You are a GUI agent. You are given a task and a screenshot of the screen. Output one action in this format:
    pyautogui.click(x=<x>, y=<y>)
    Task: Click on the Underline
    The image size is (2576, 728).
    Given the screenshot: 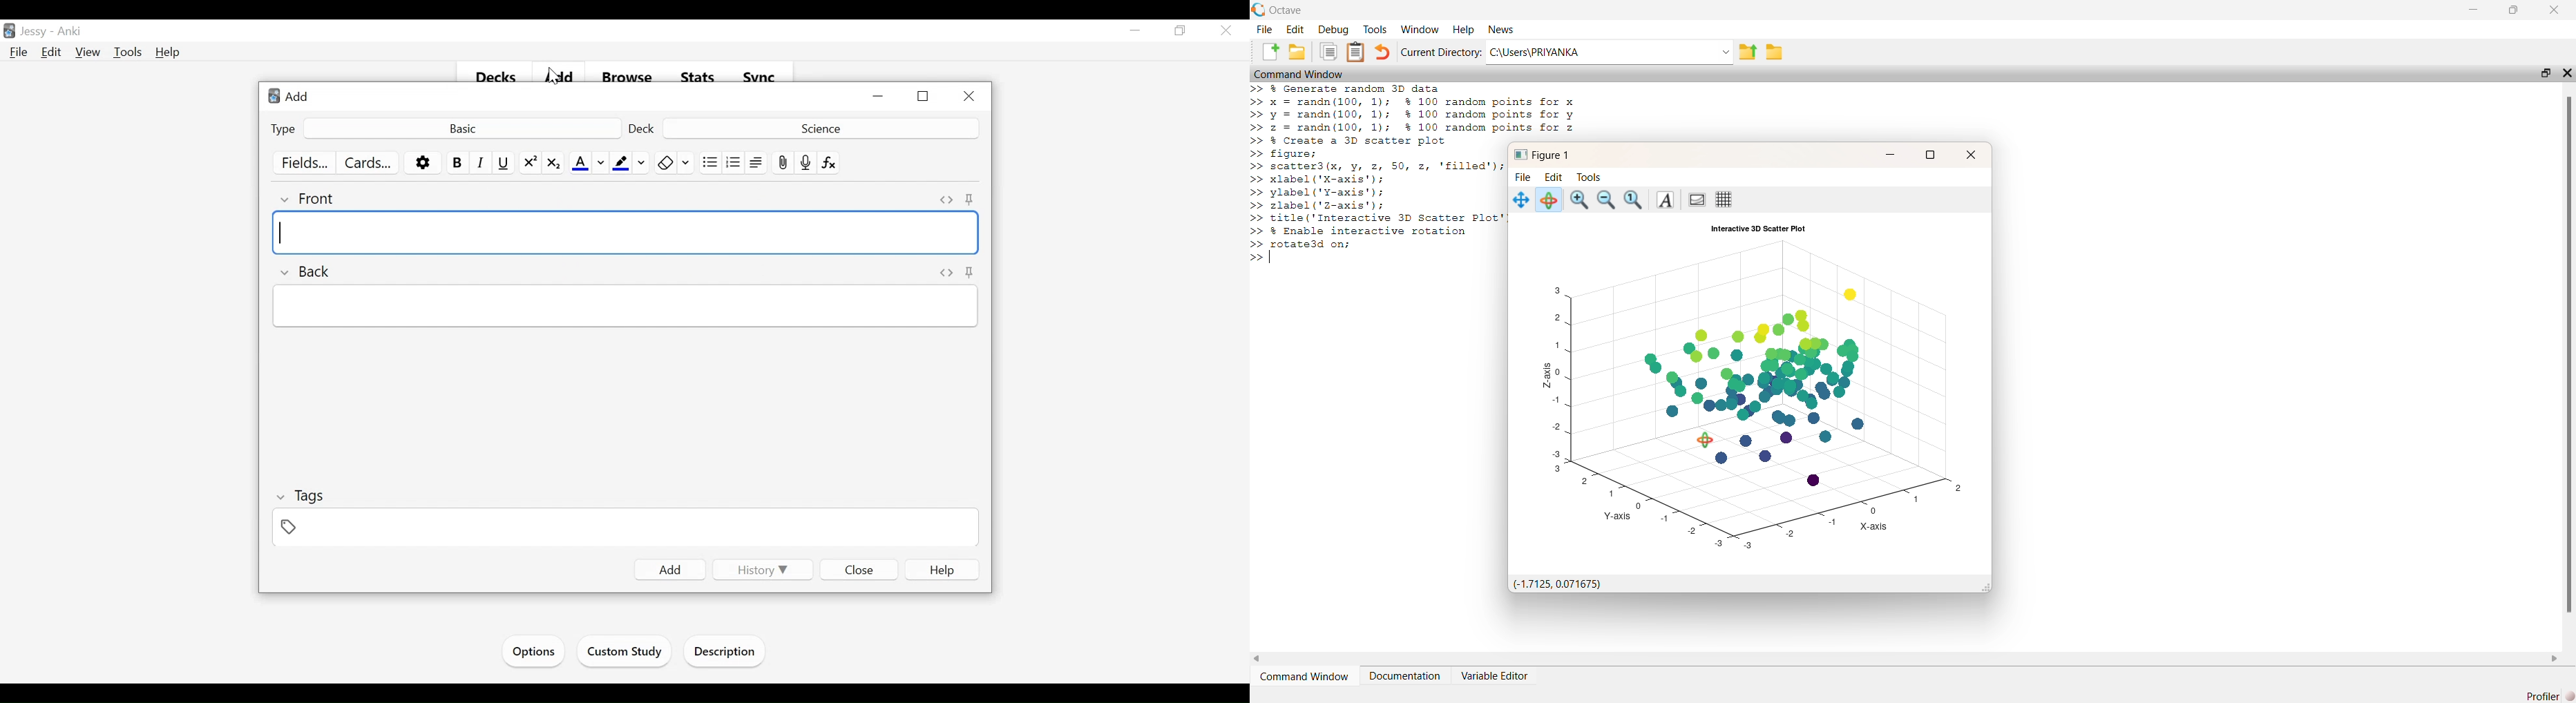 What is the action you would take?
    pyautogui.click(x=505, y=163)
    